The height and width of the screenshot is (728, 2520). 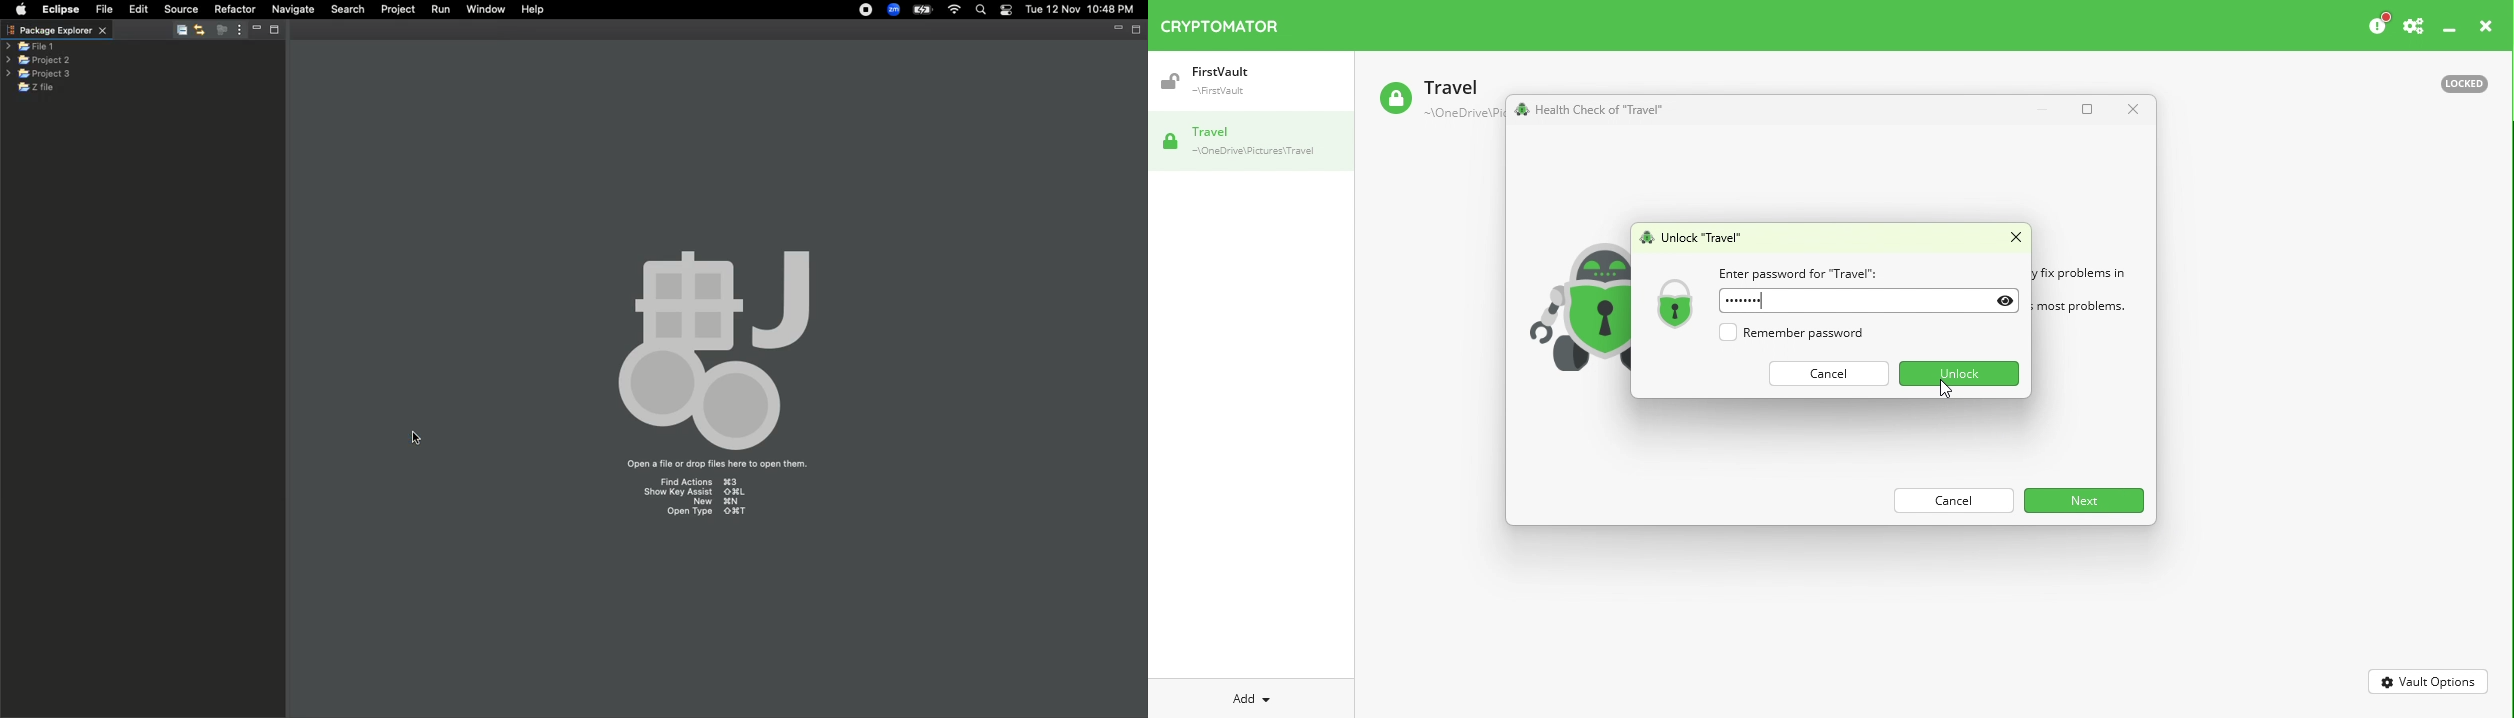 What do you see at coordinates (716, 378) in the screenshot?
I see `workspace ` at bounding box center [716, 378].